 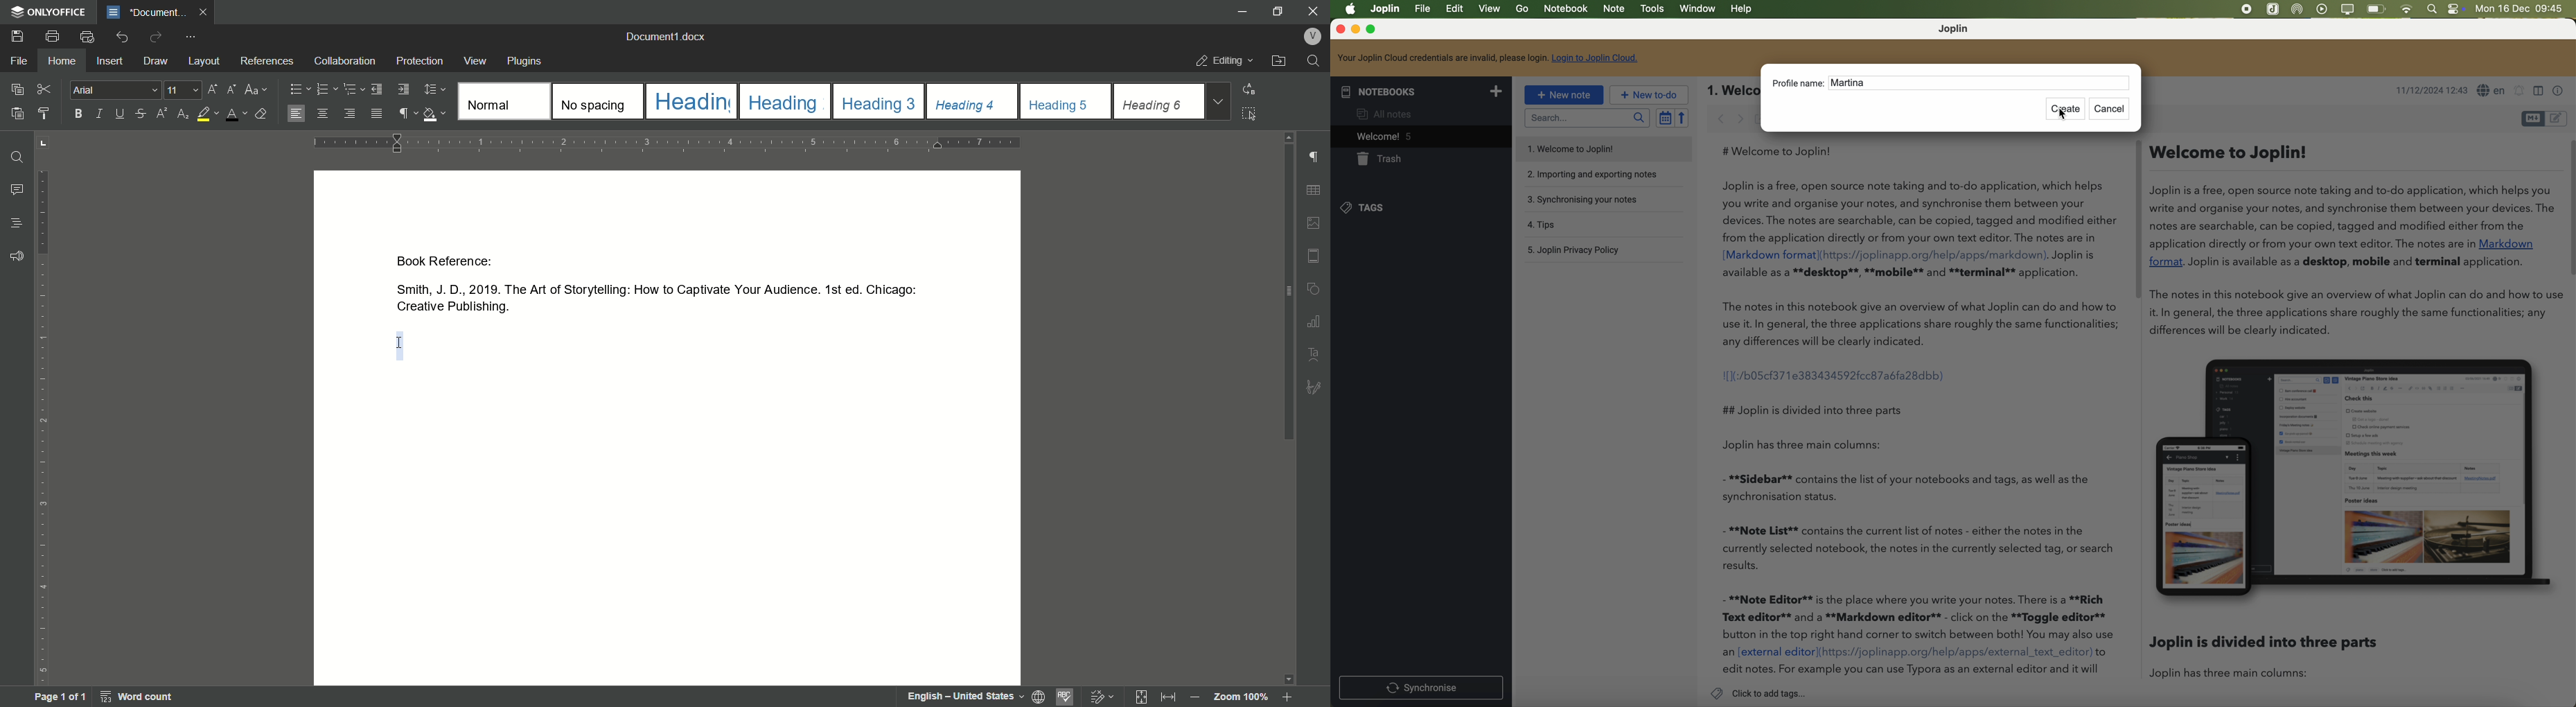 What do you see at coordinates (399, 344) in the screenshot?
I see `text cursor` at bounding box center [399, 344].